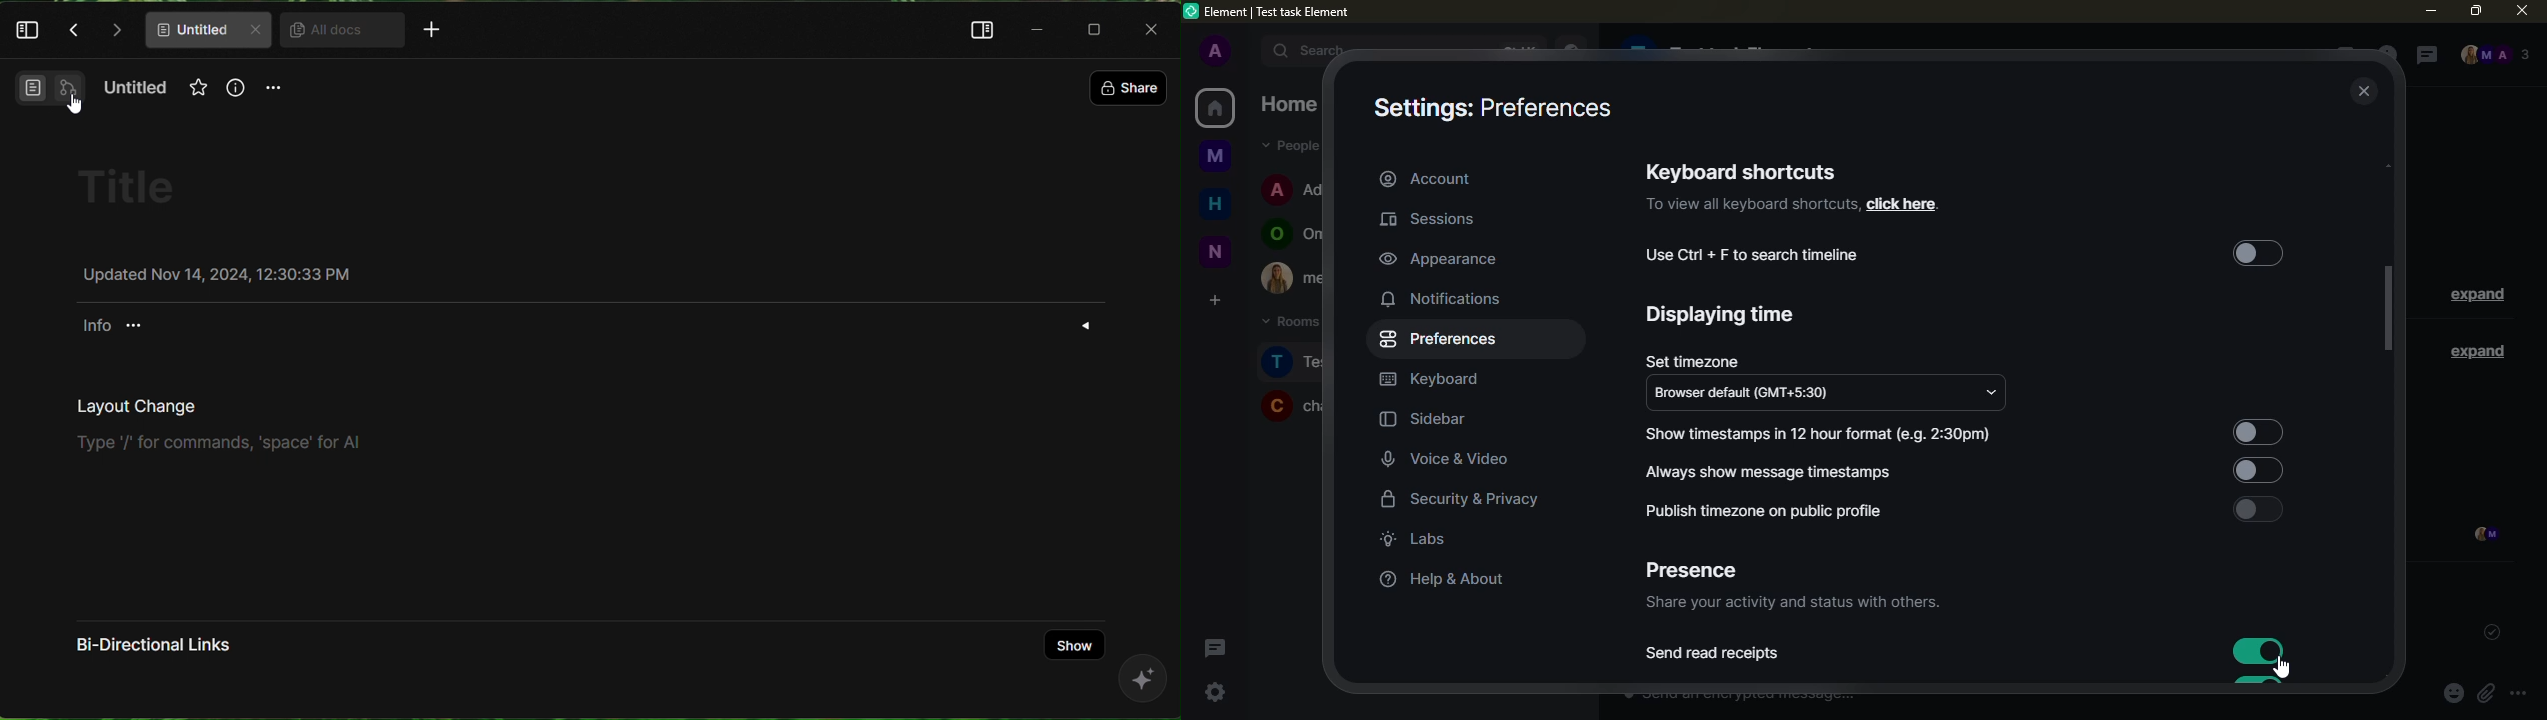  Describe the element at coordinates (1690, 571) in the screenshot. I see `presence` at that location.